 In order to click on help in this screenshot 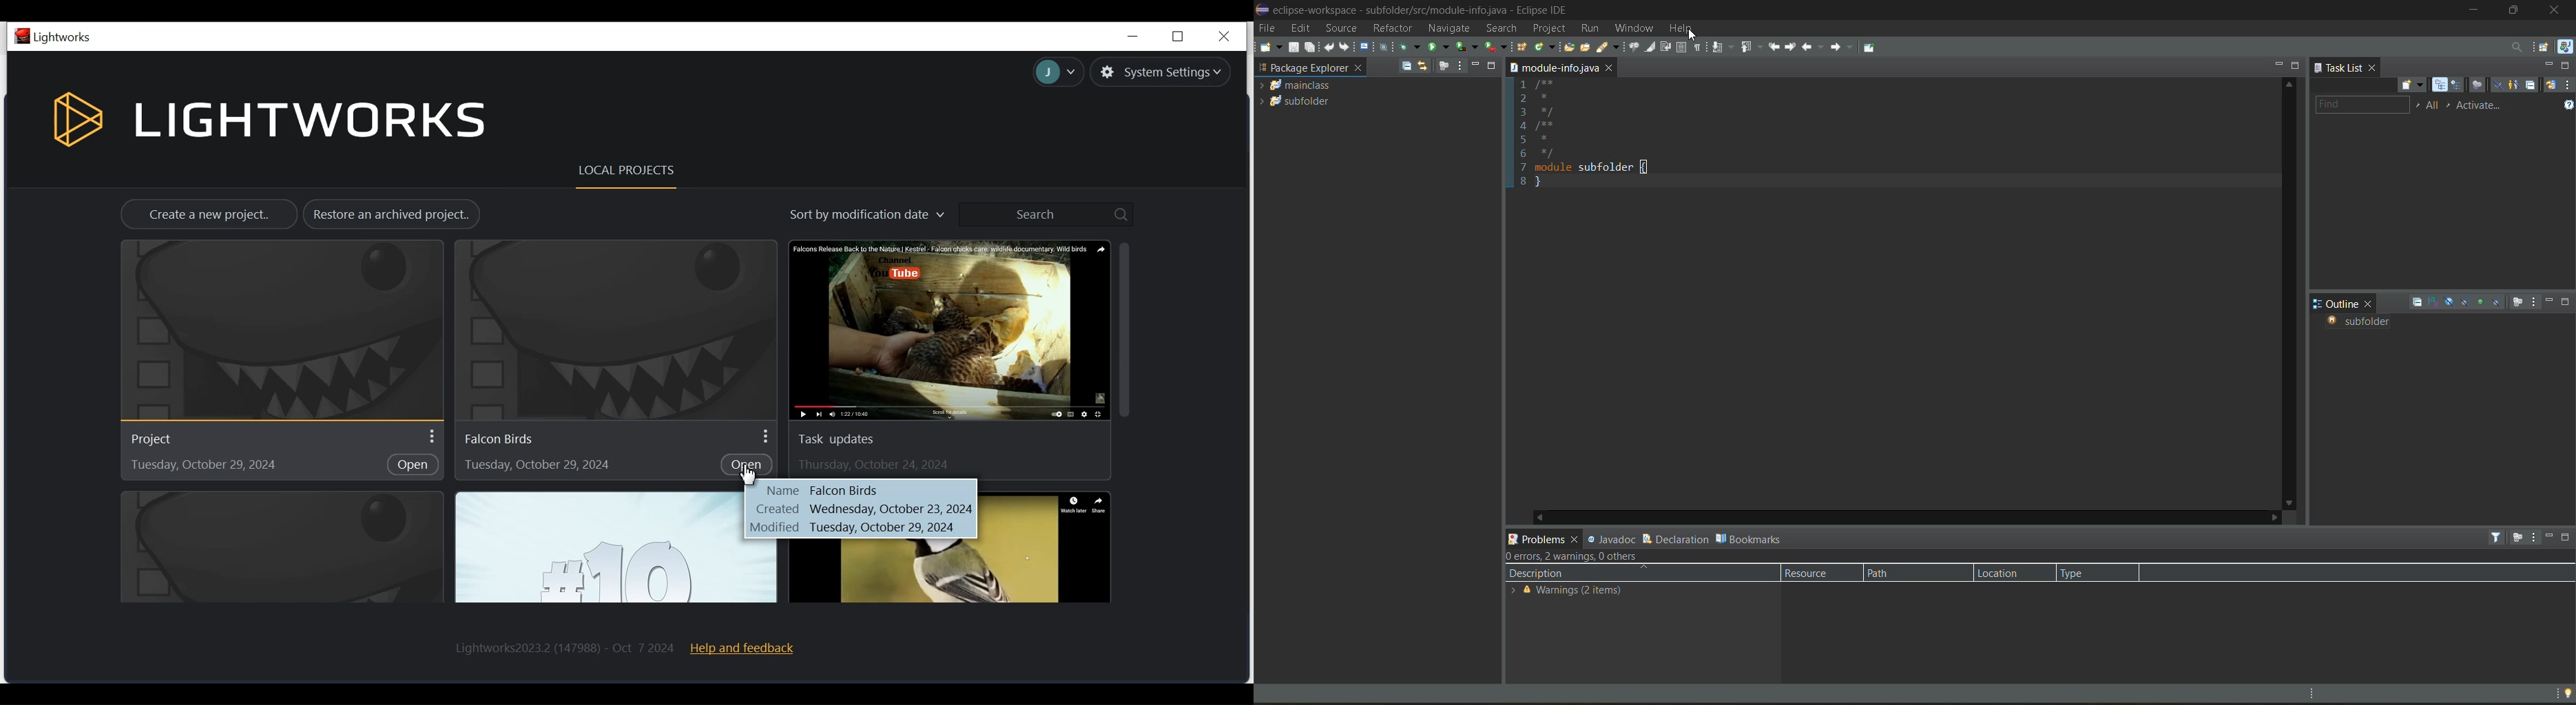, I will do `click(1685, 28)`.